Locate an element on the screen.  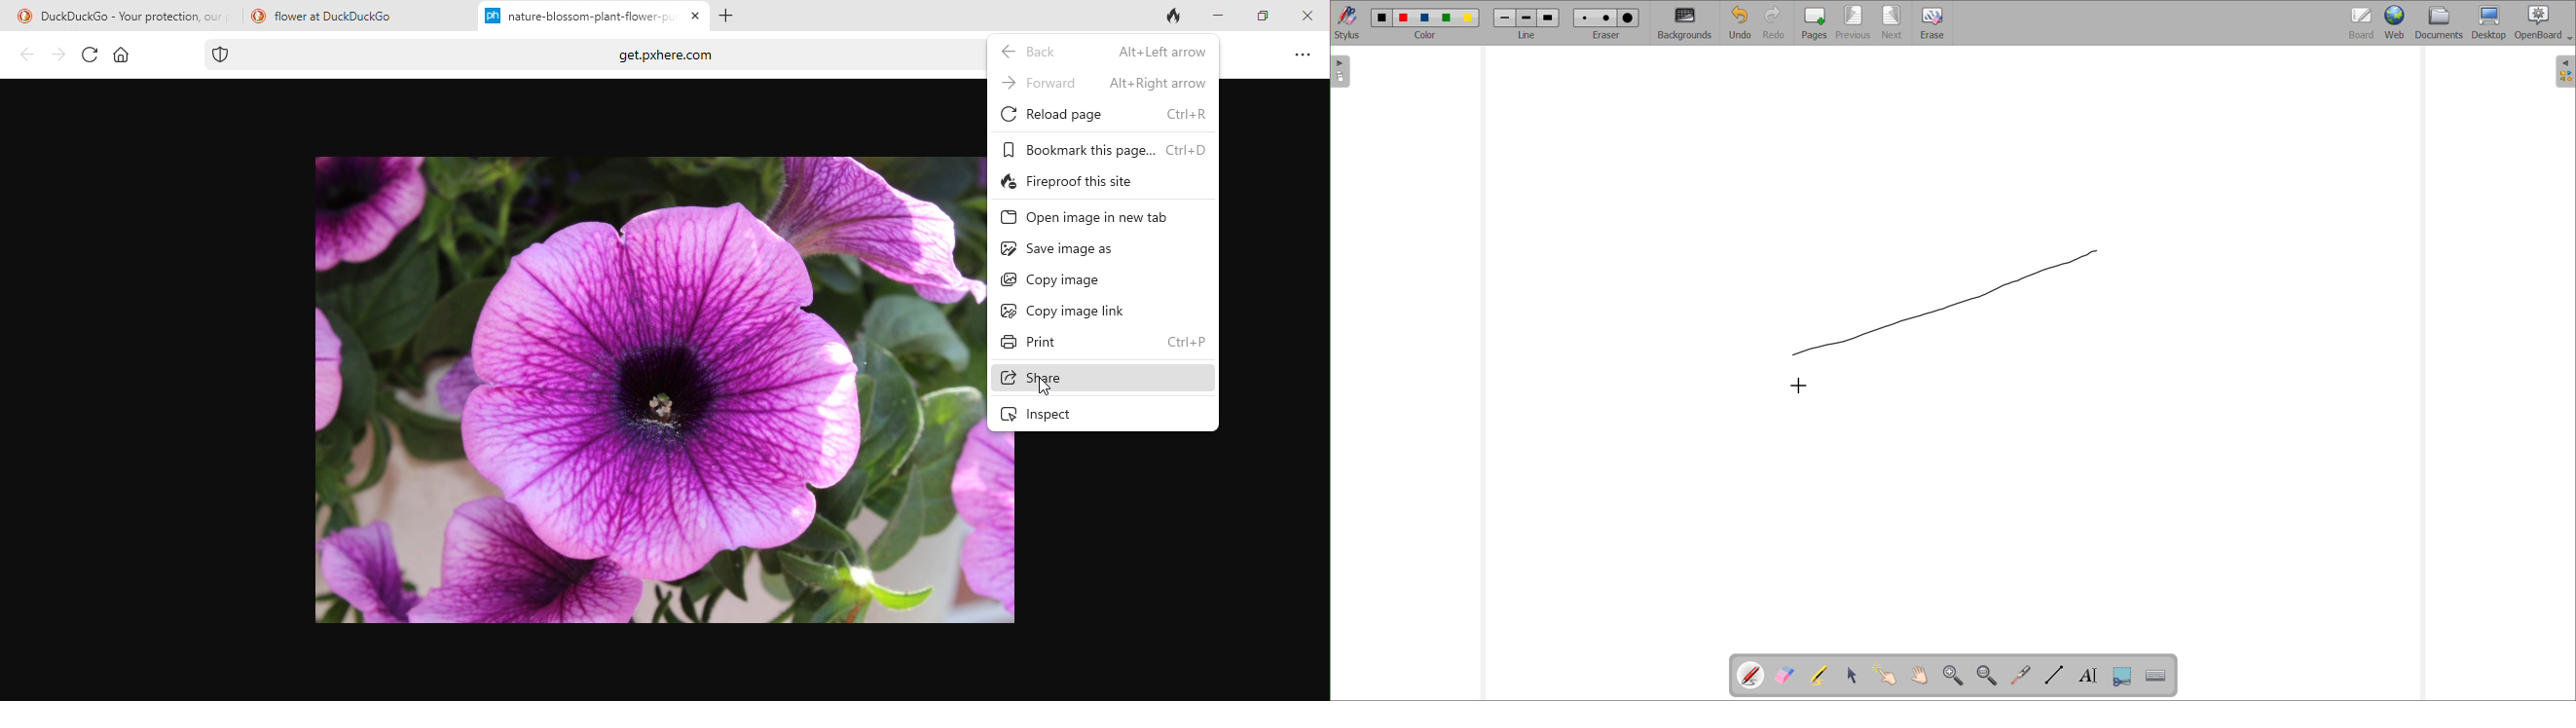
copy image is located at coordinates (1051, 280).